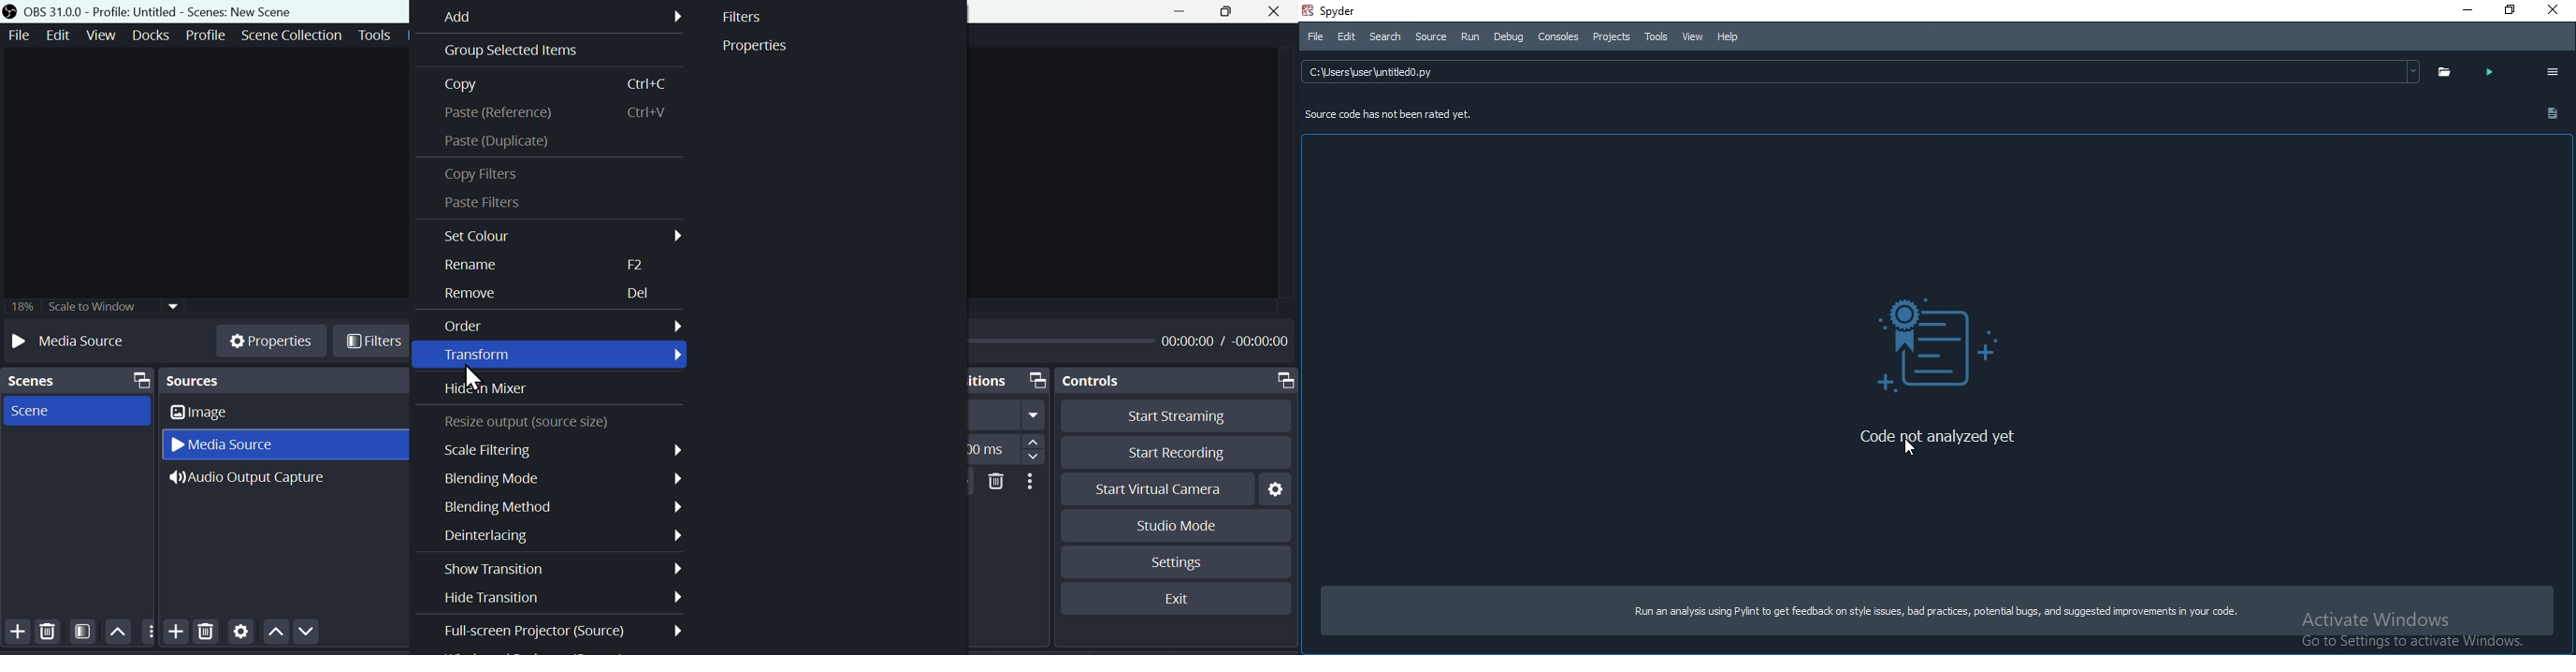 This screenshot has width=2576, height=672. I want to click on Set colour, so click(558, 234).